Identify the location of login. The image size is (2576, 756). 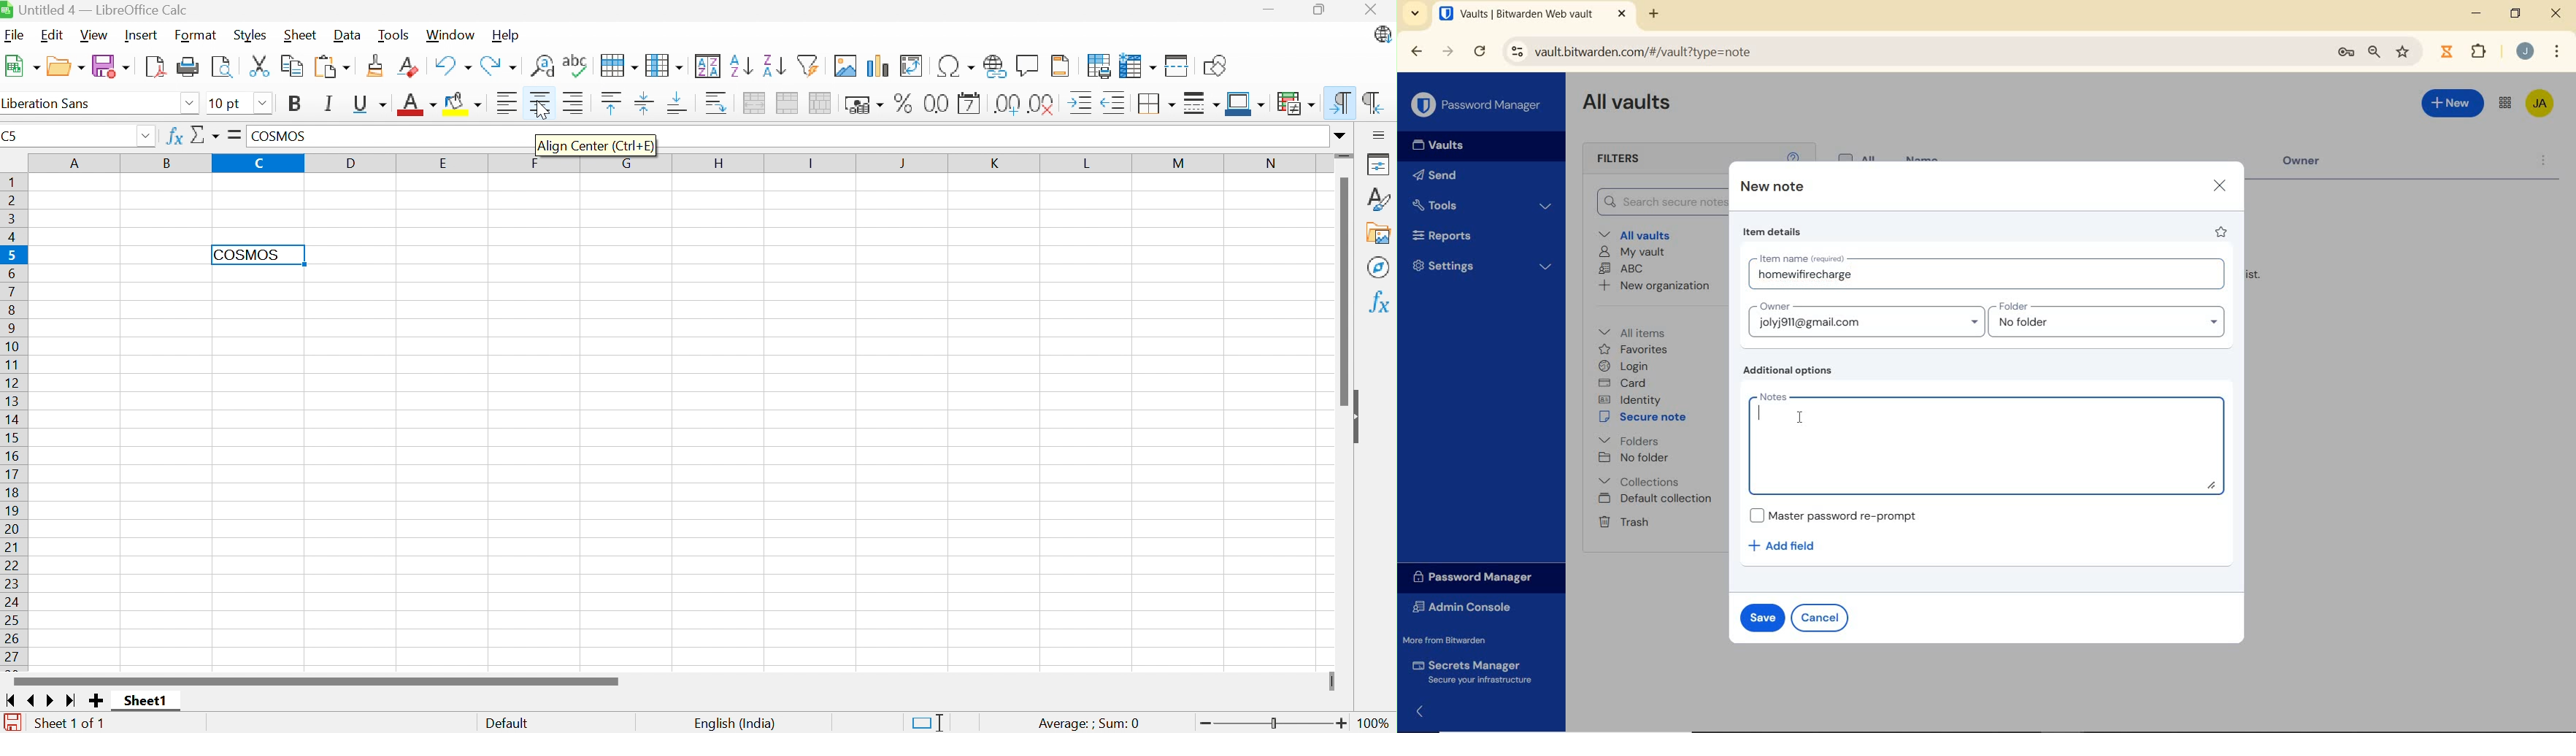
(1626, 366).